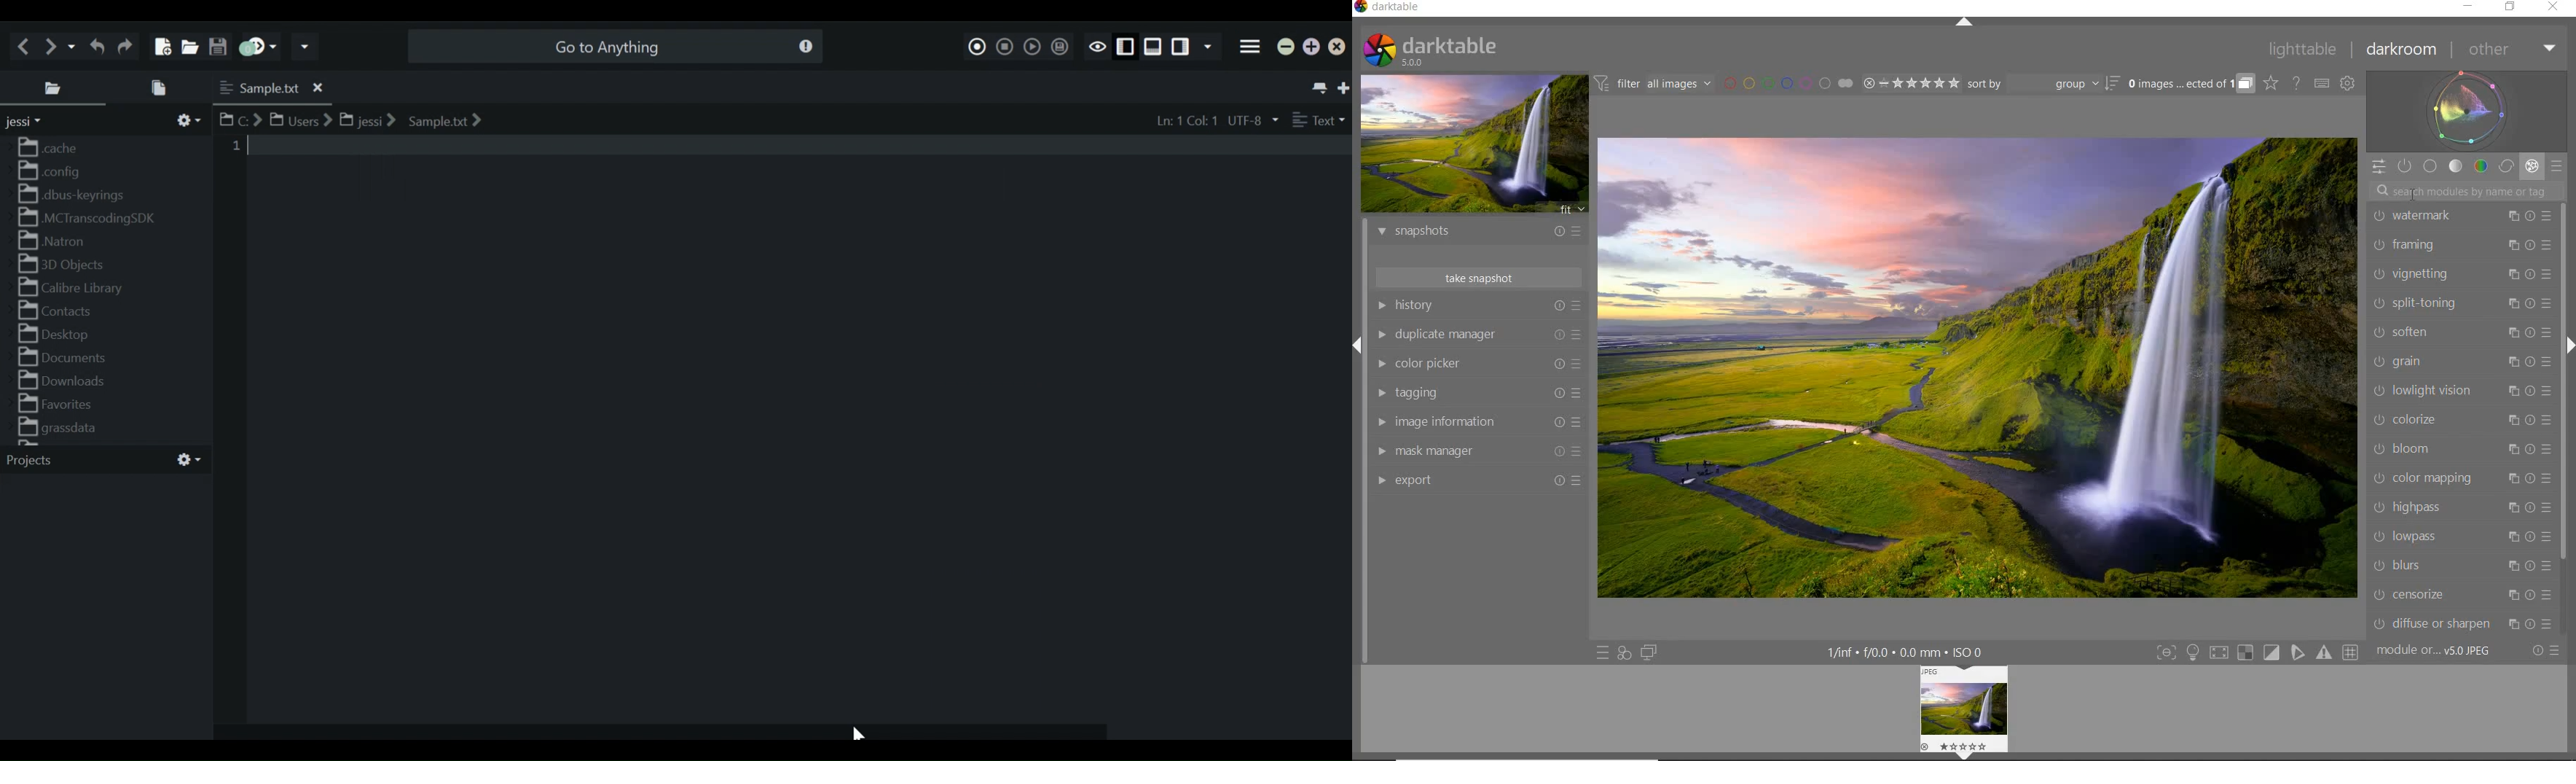  I want to click on File Position, so click(1180, 121).